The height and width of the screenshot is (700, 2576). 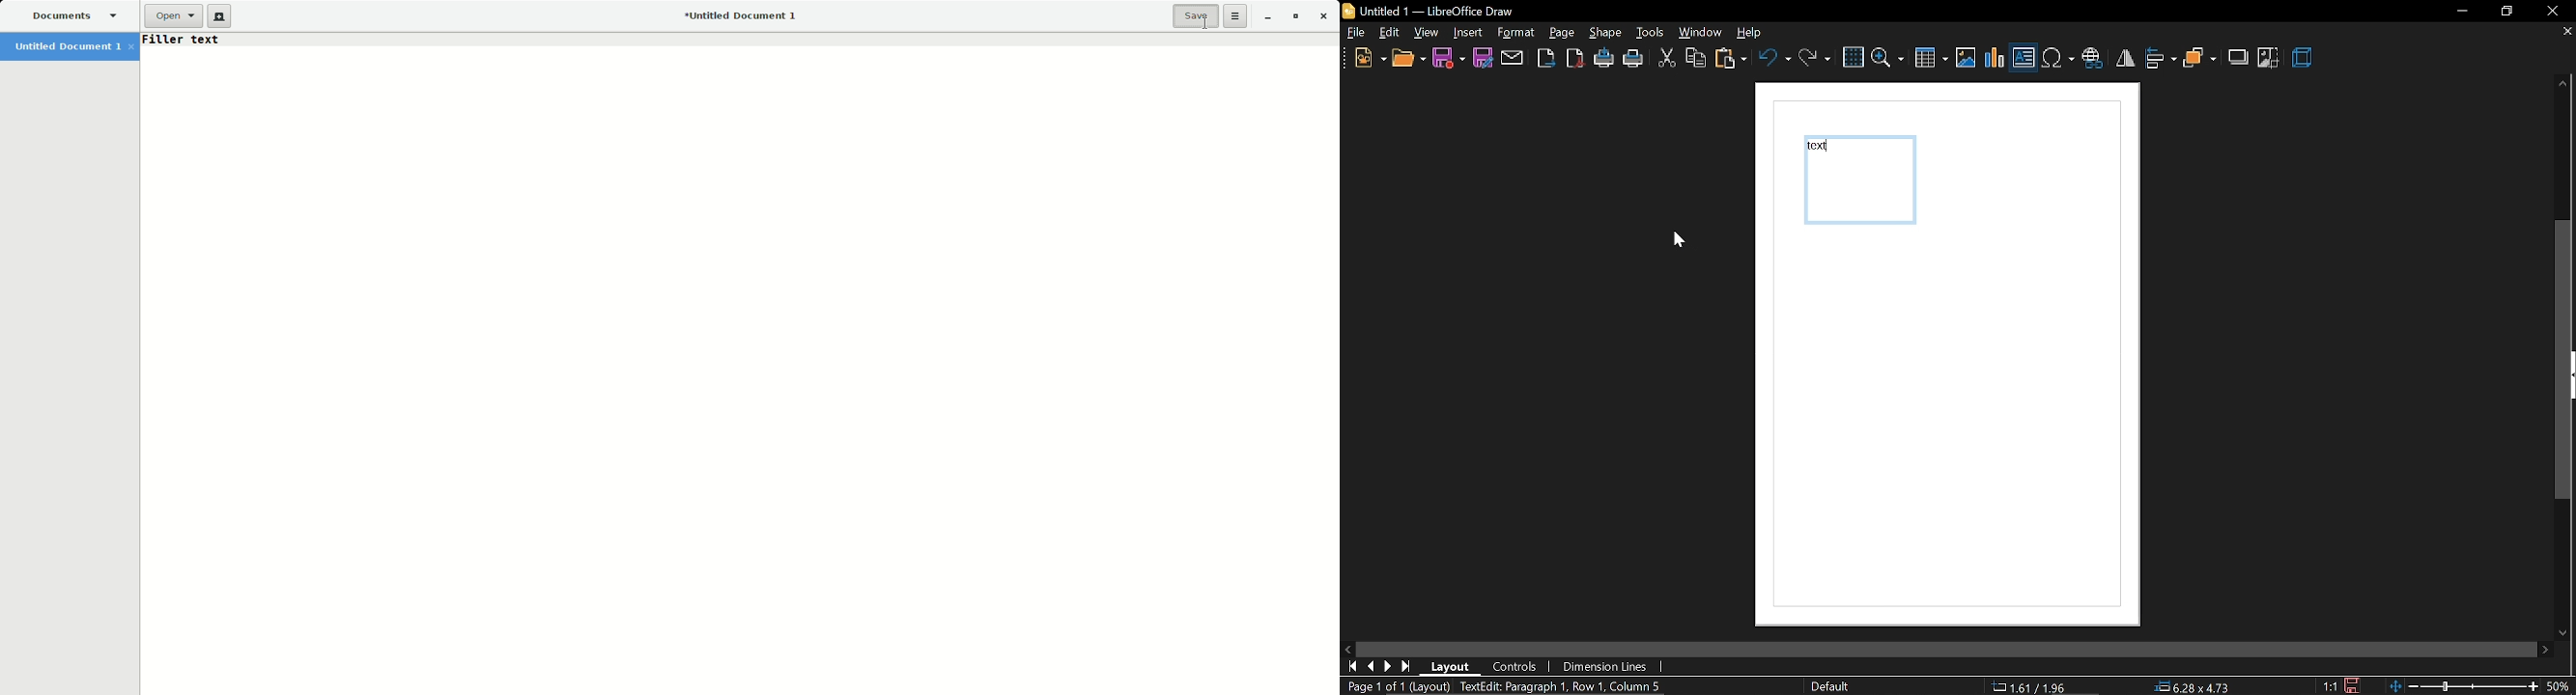 What do you see at coordinates (2562, 686) in the screenshot?
I see `current zoom` at bounding box center [2562, 686].